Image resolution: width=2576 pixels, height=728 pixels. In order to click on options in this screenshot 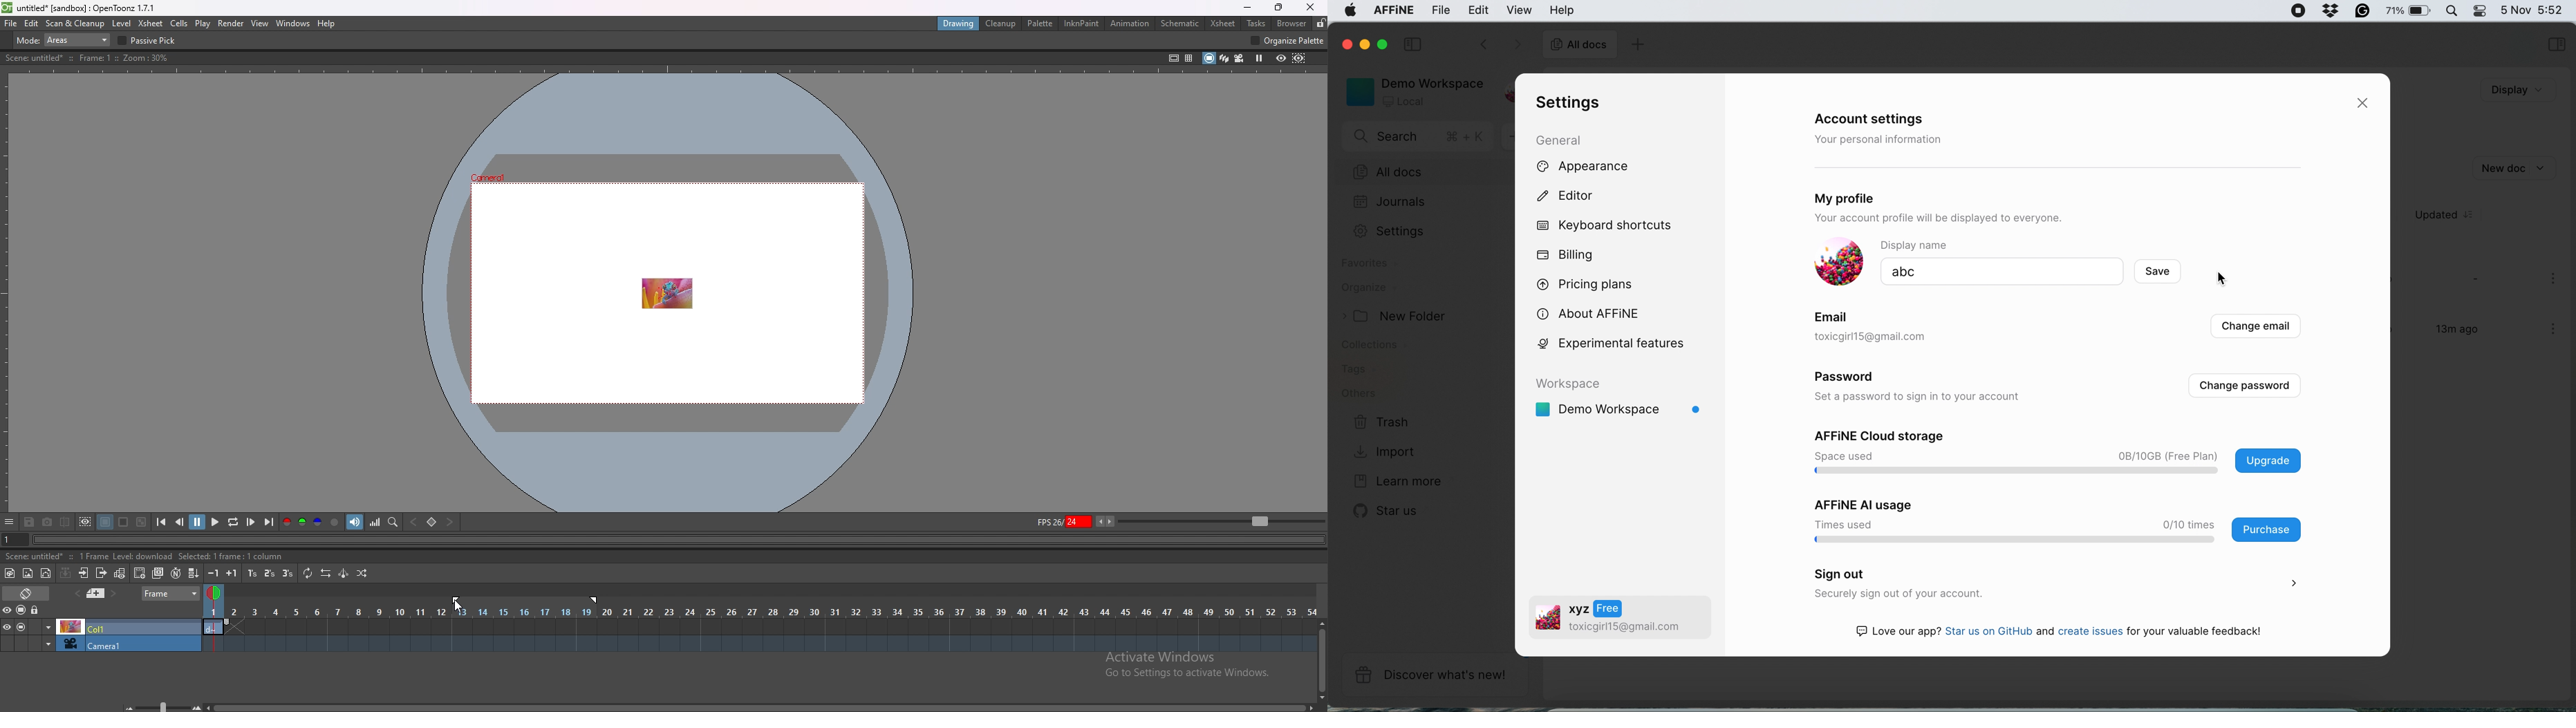, I will do `click(10, 523)`.